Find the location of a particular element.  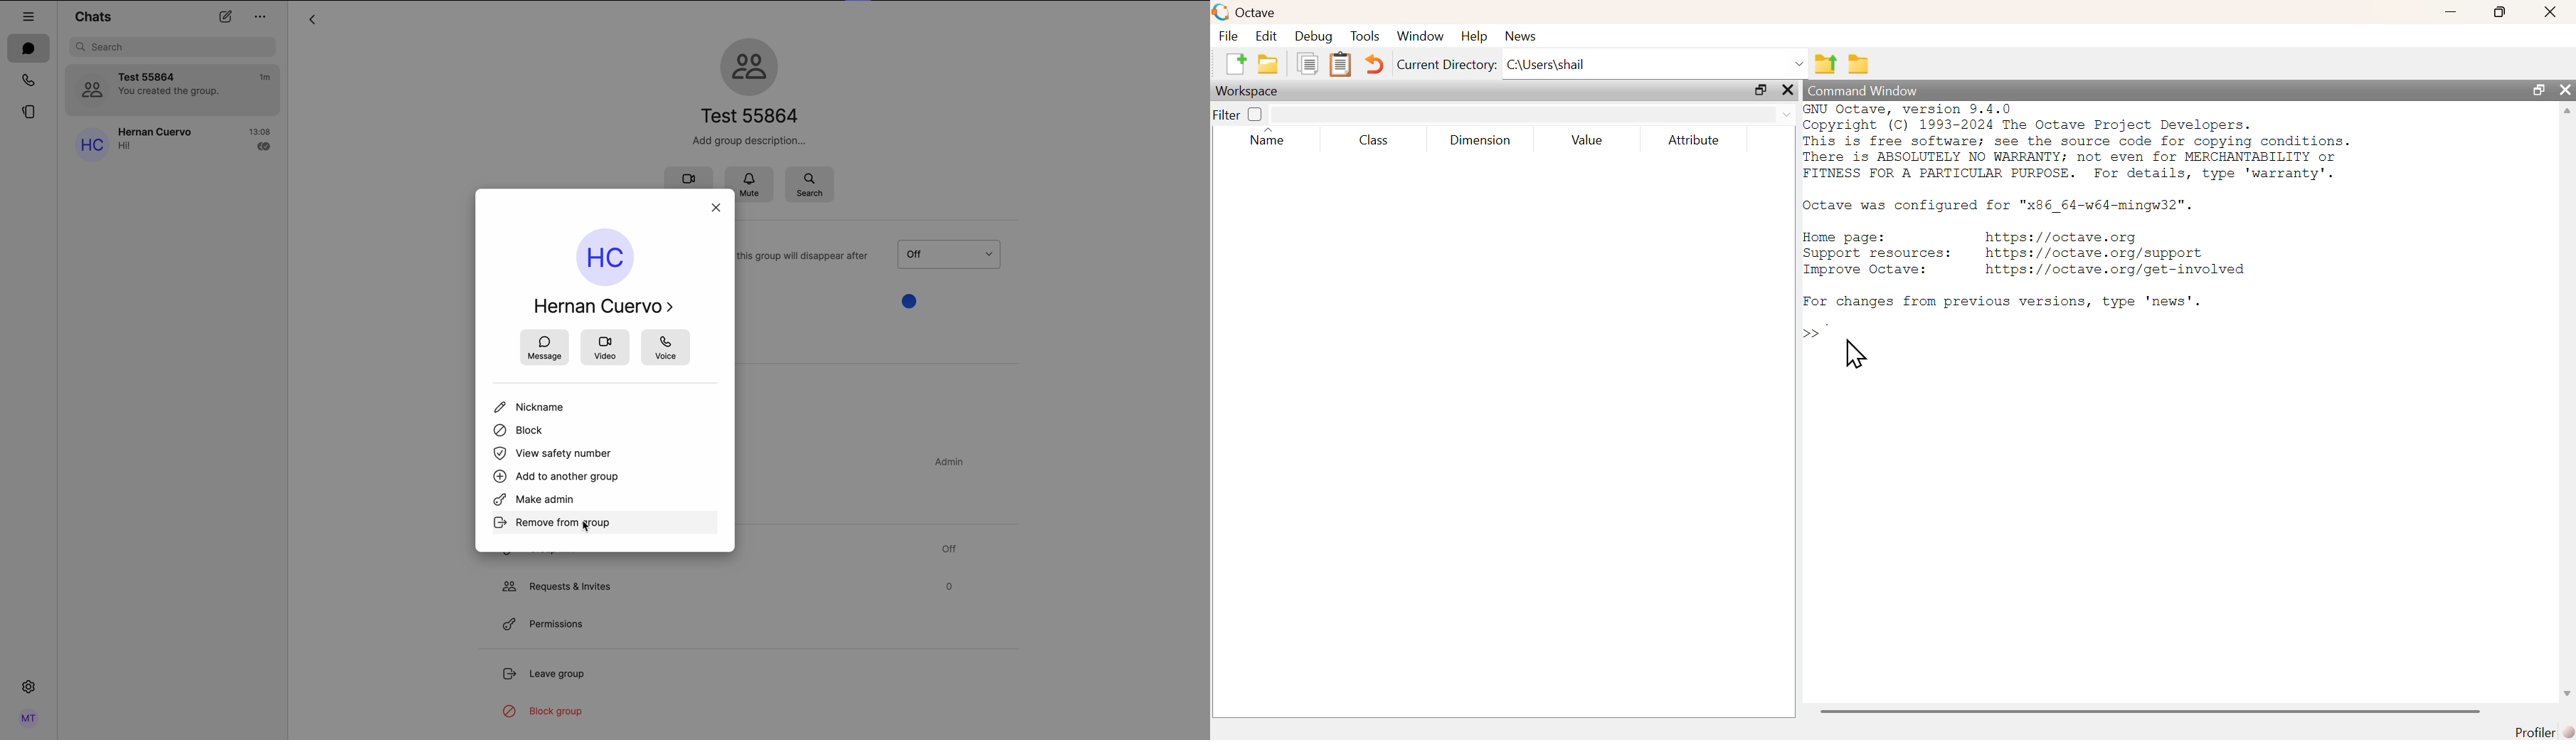

permissions is located at coordinates (541, 625).